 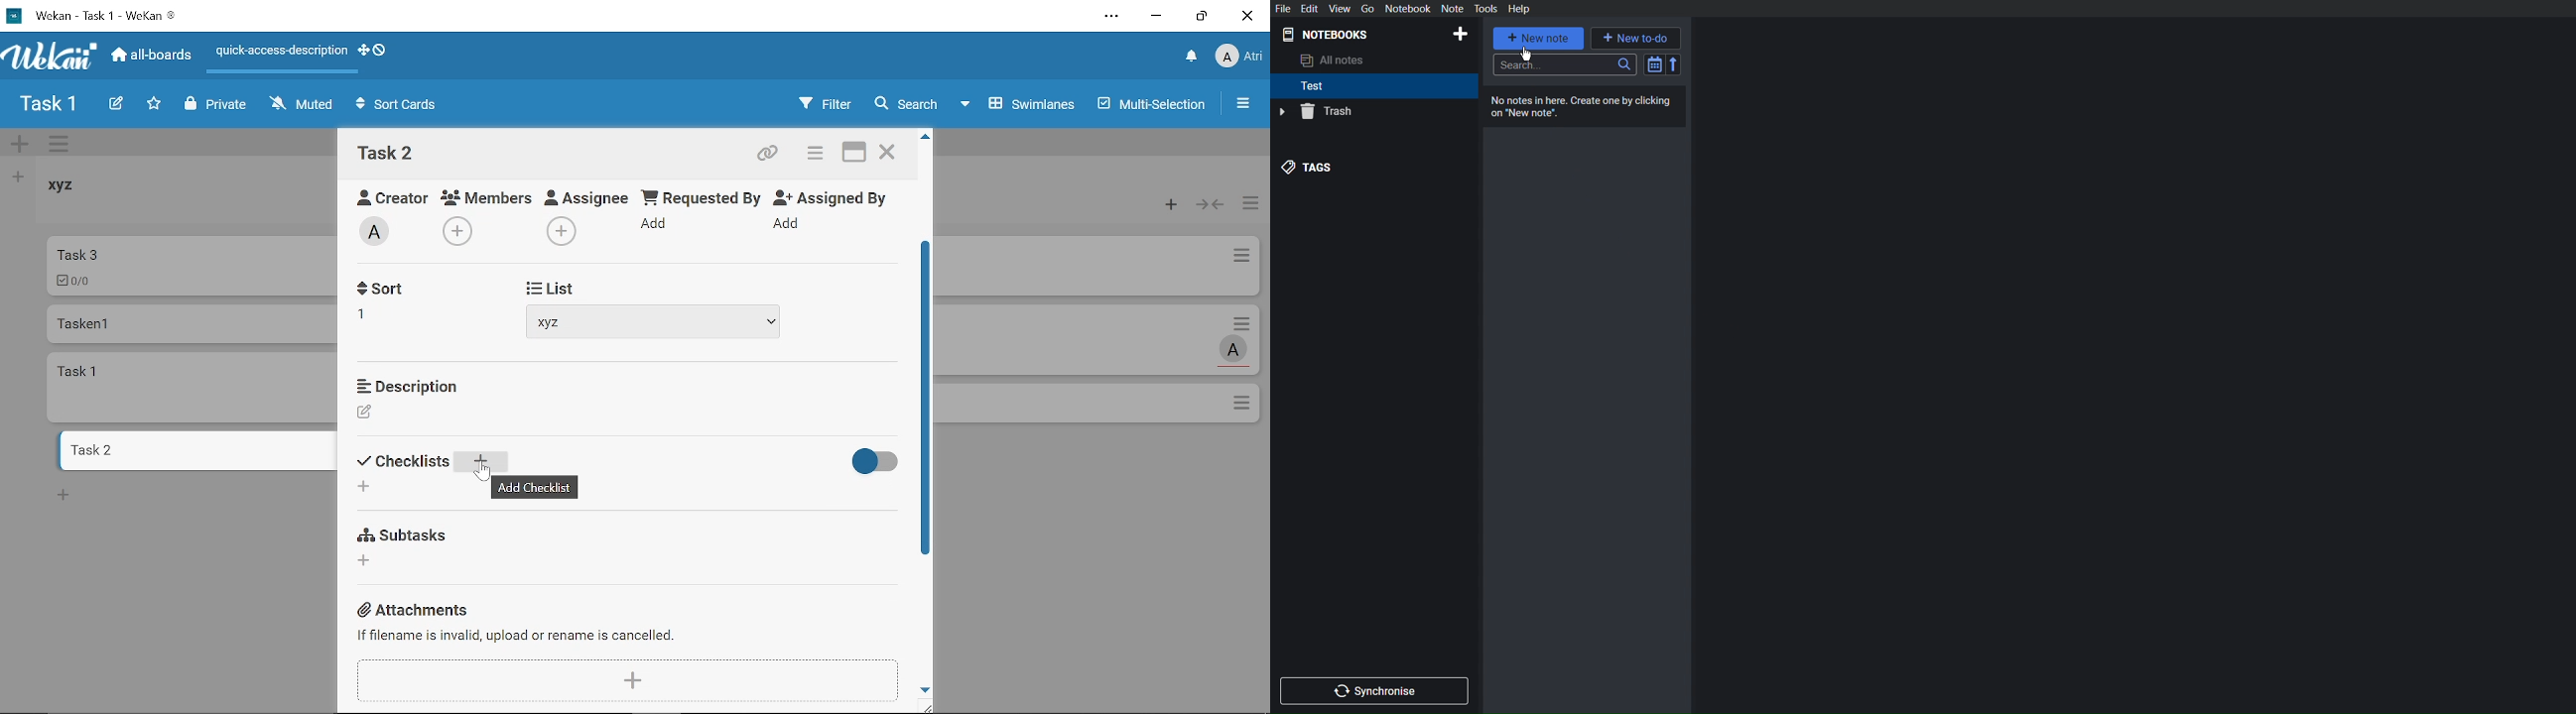 I want to click on Synchronize, so click(x=1374, y=691).